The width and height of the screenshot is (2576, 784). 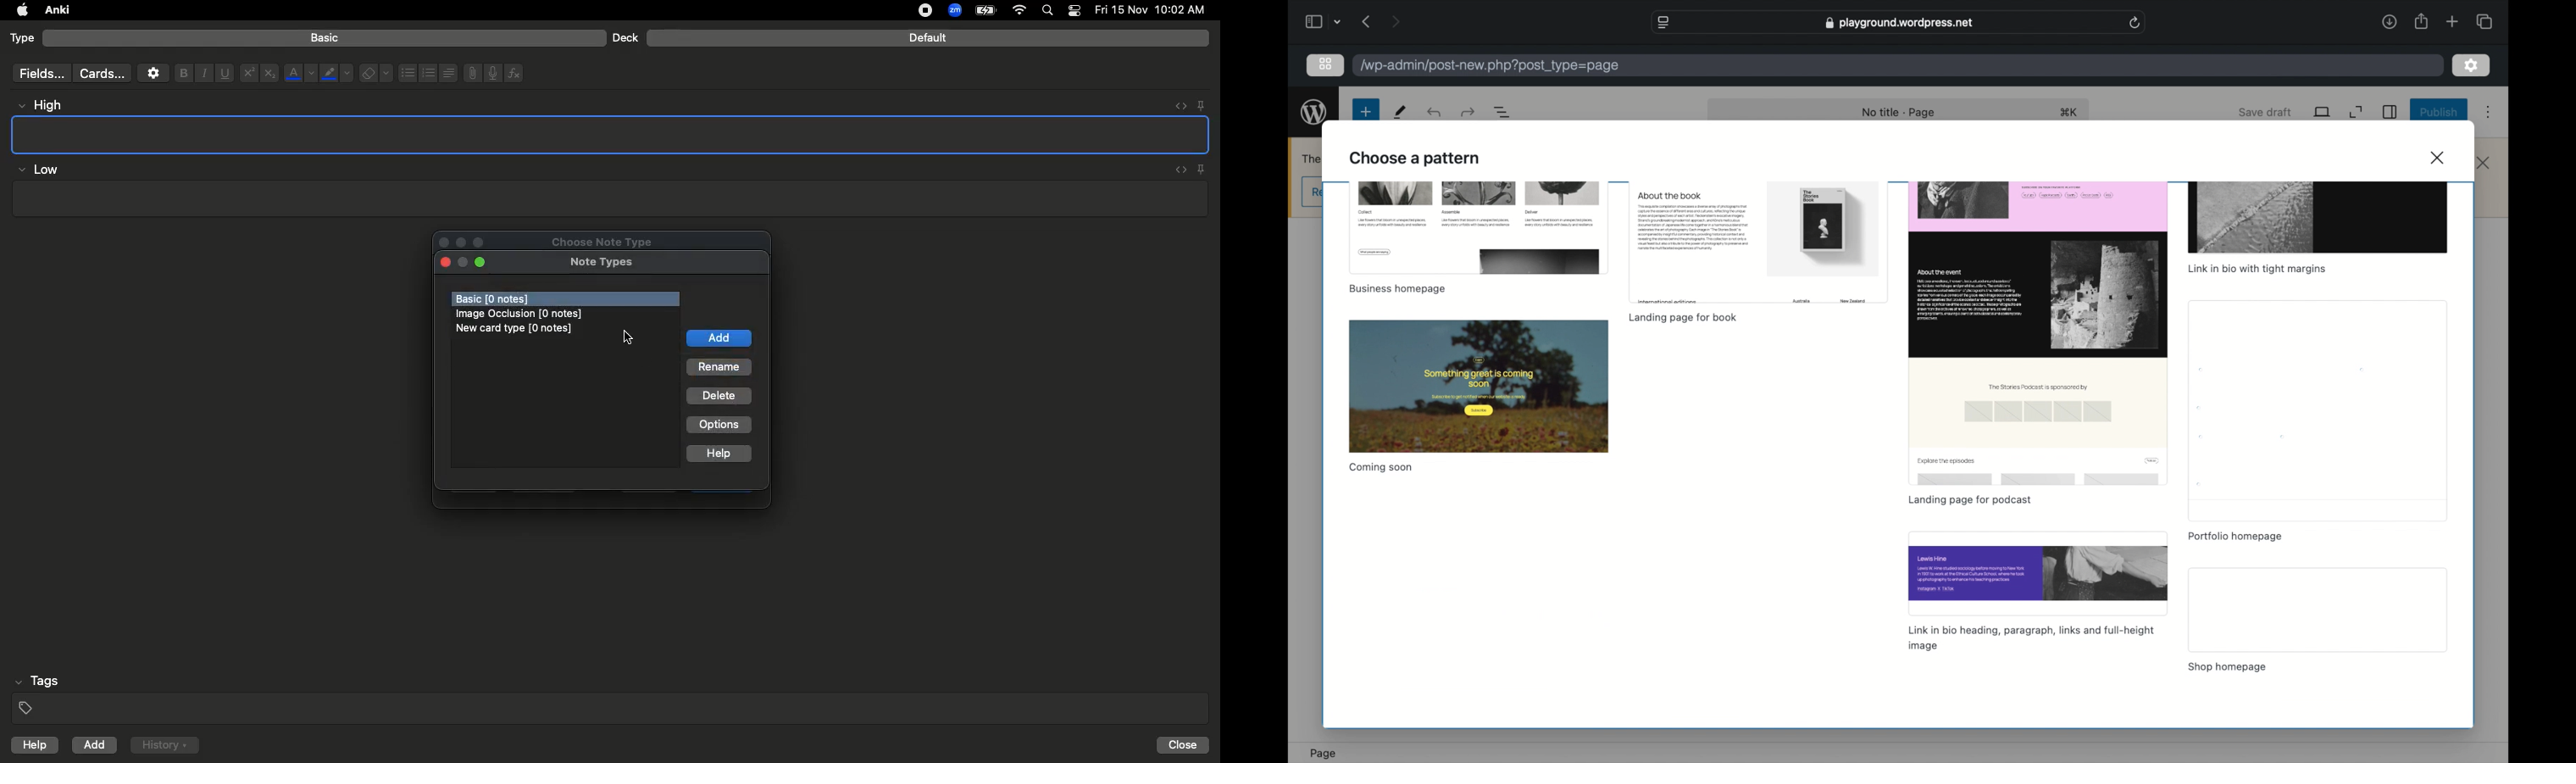 What do you see at coordinates (23, 39) in the screenshot?
I see `Type` at bounding box center [23, 39].